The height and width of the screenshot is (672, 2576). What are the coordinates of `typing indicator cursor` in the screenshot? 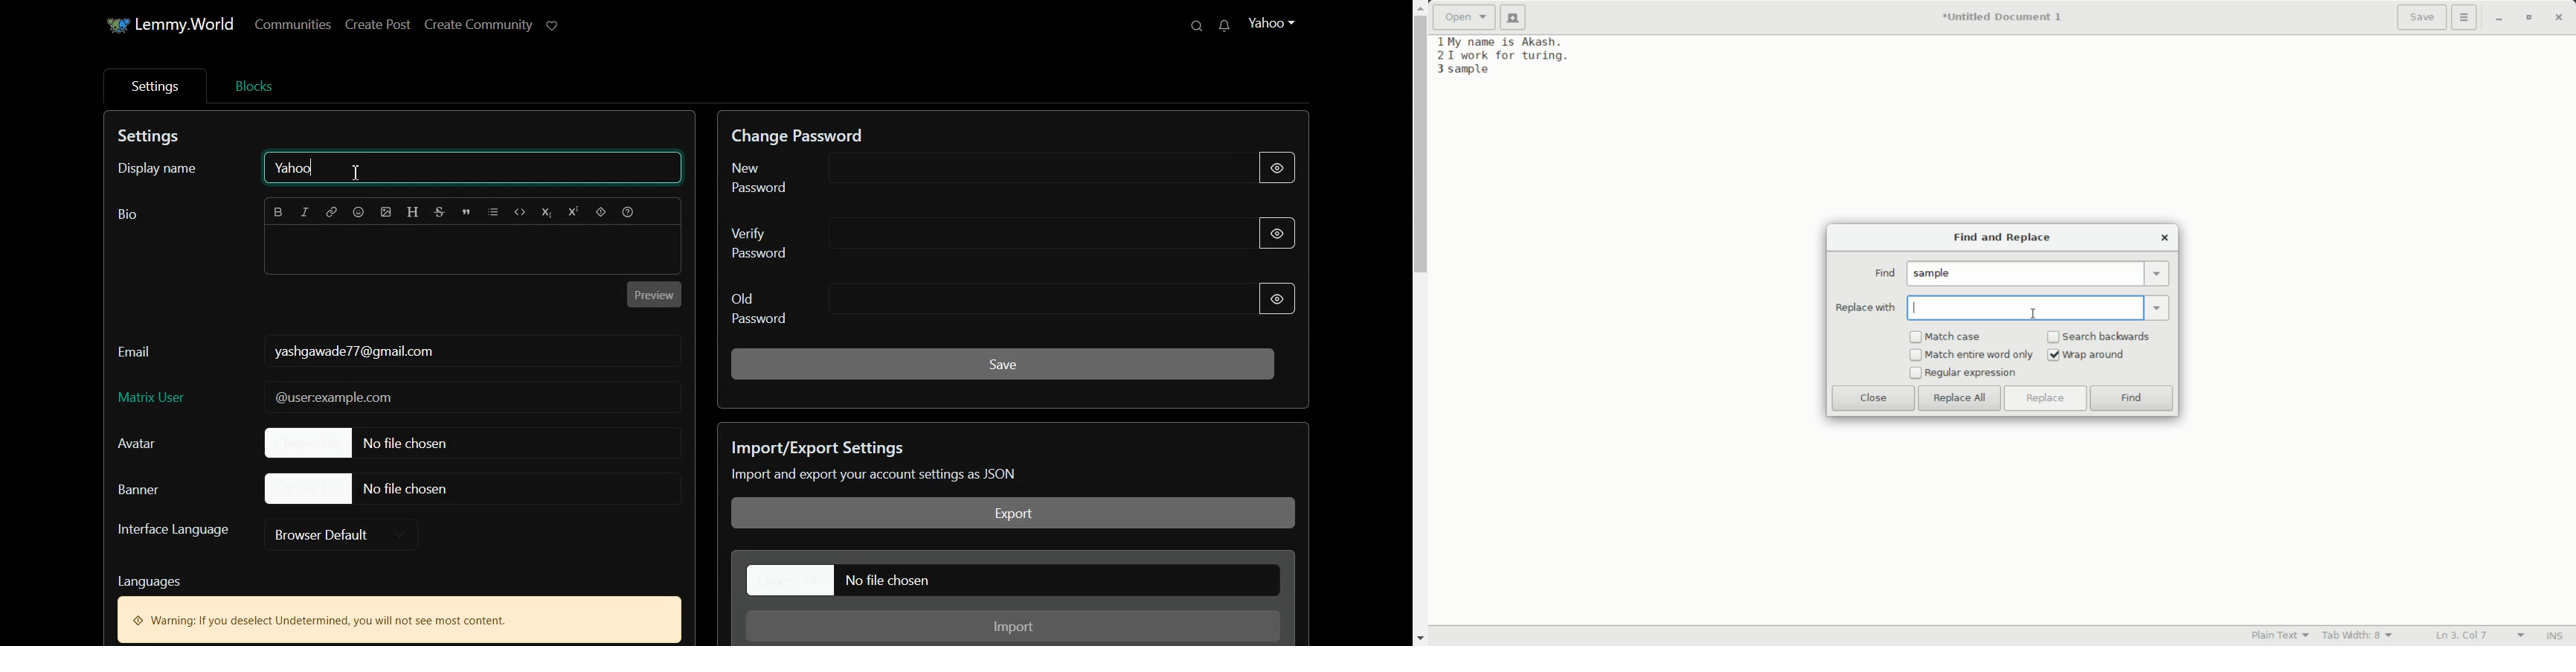 It's located at (1917, 307).